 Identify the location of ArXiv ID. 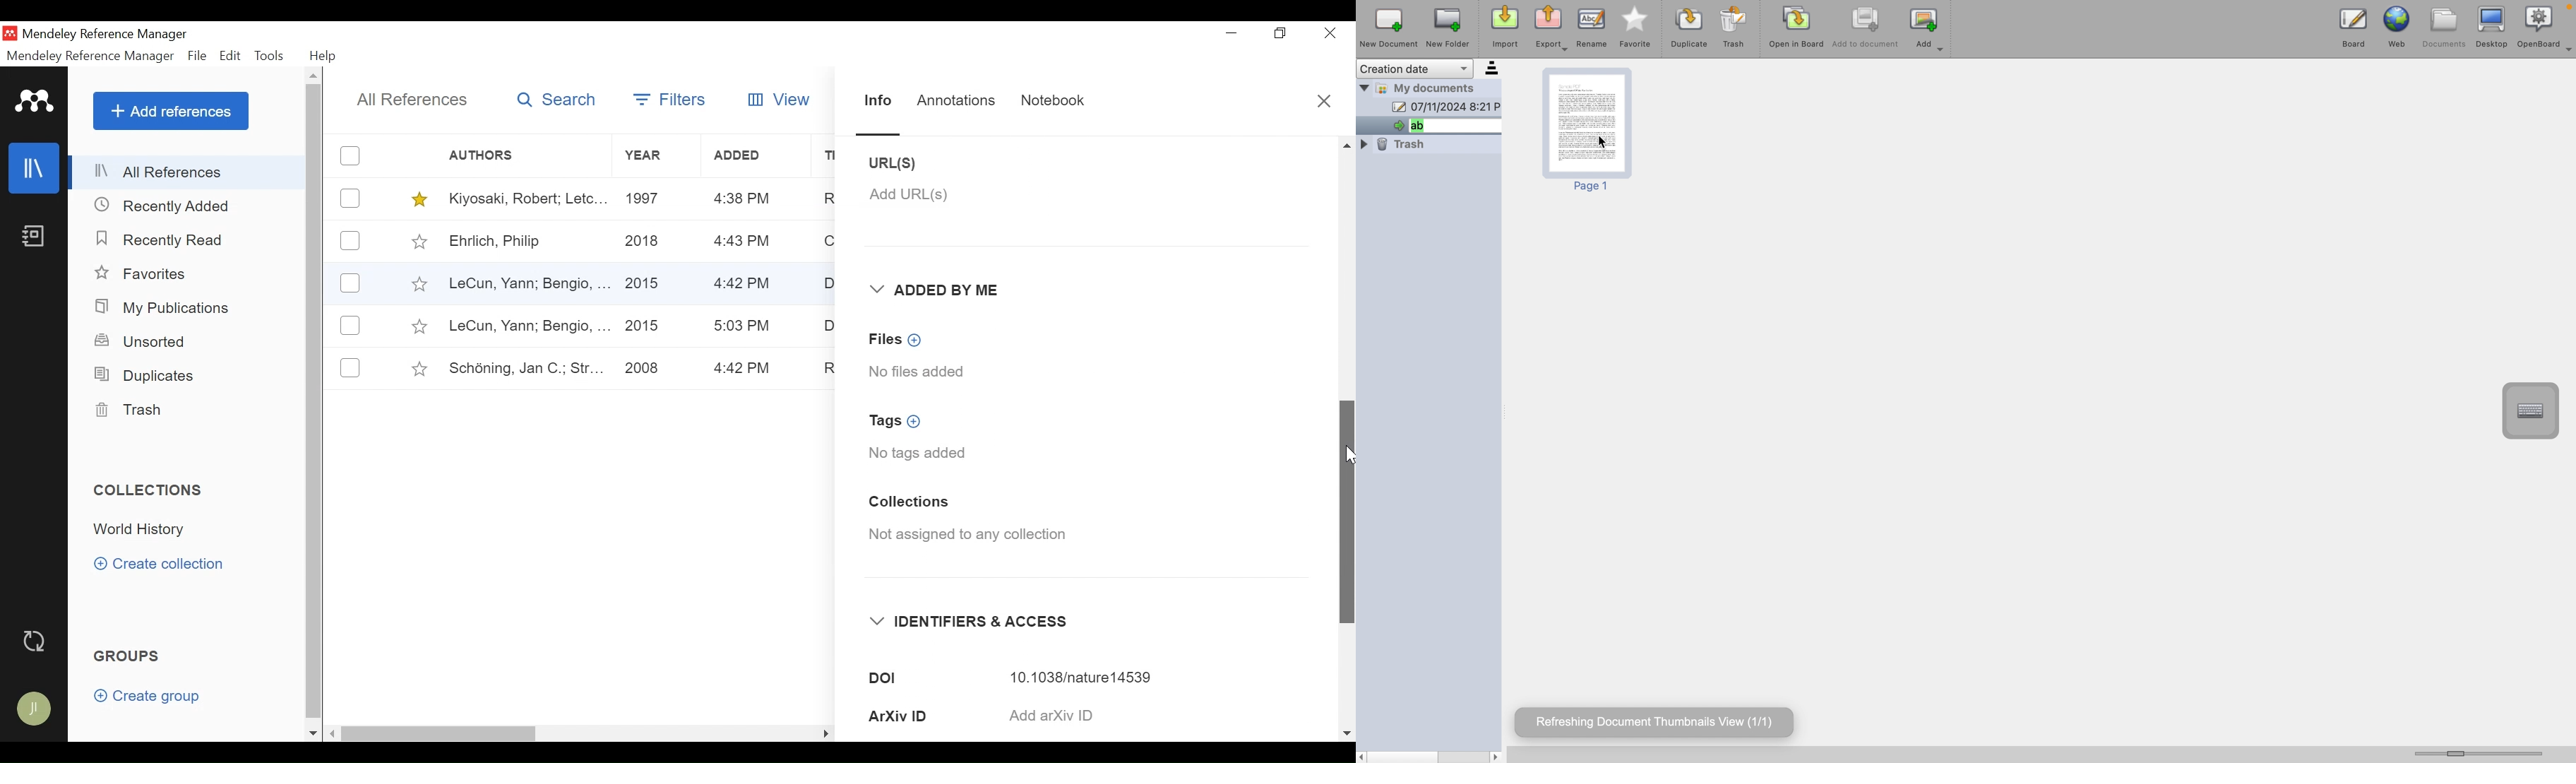
(1092, 714).